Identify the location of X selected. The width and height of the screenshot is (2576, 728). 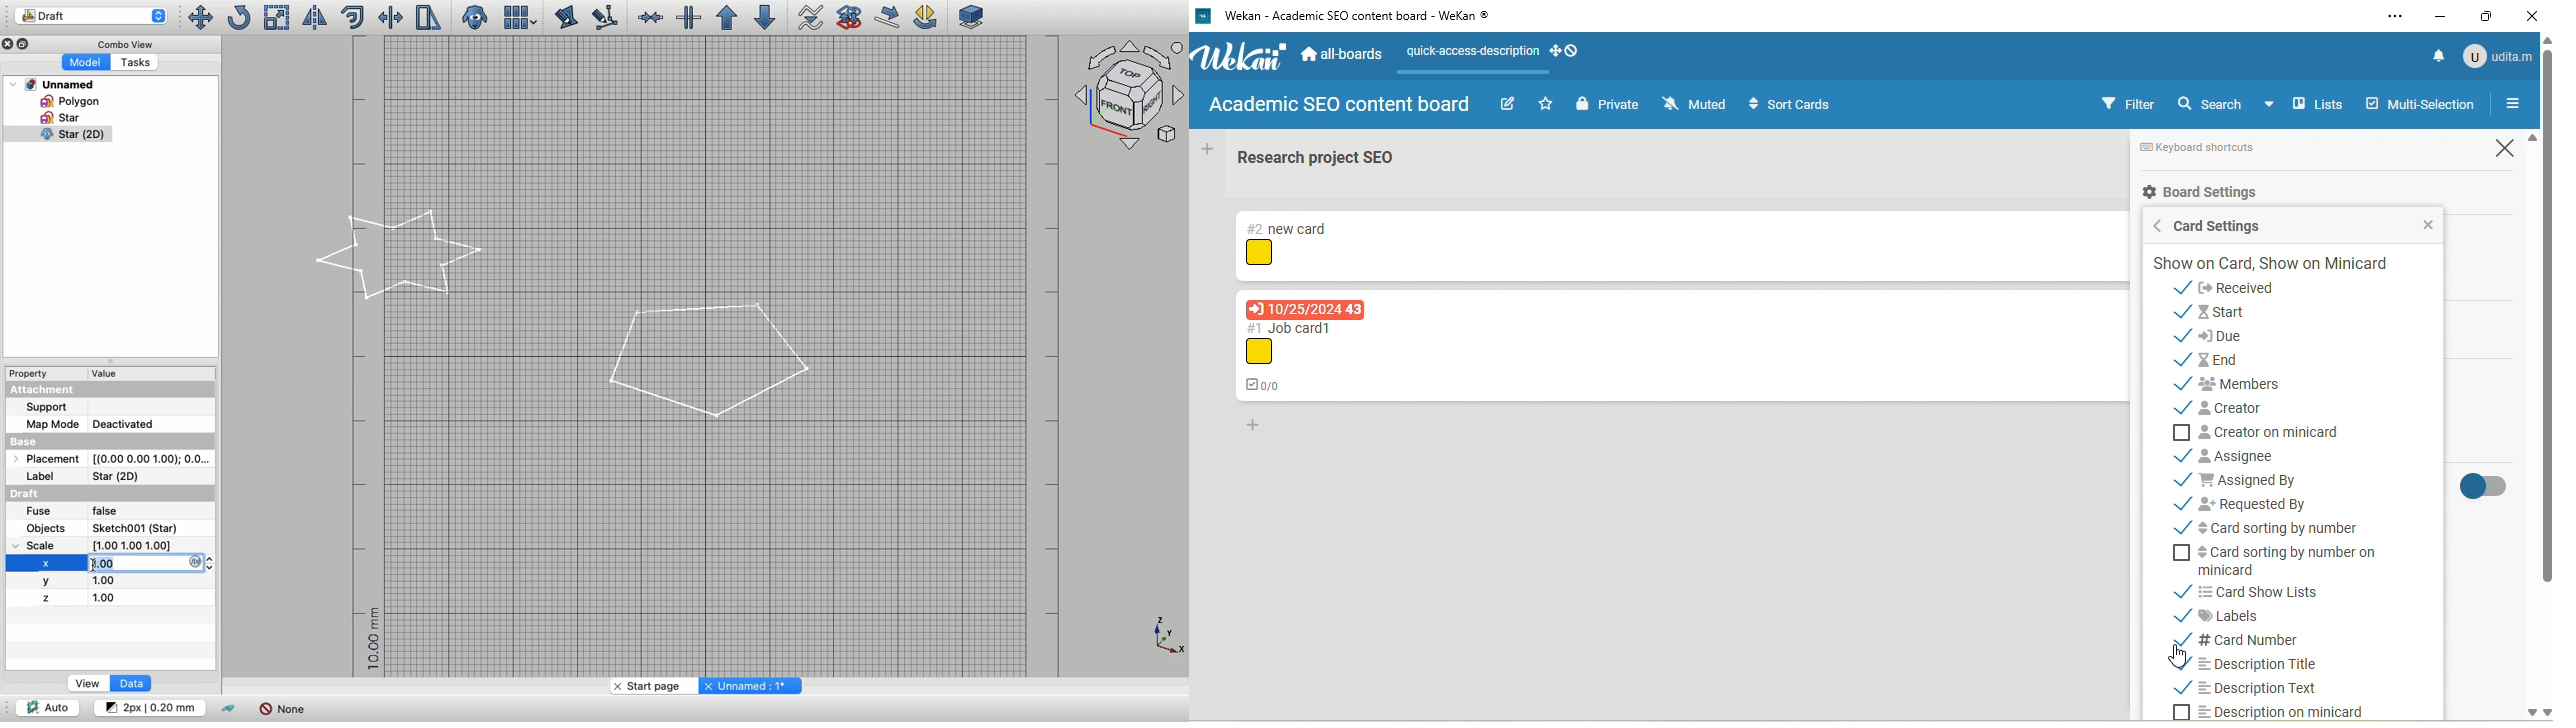
(45, 563).